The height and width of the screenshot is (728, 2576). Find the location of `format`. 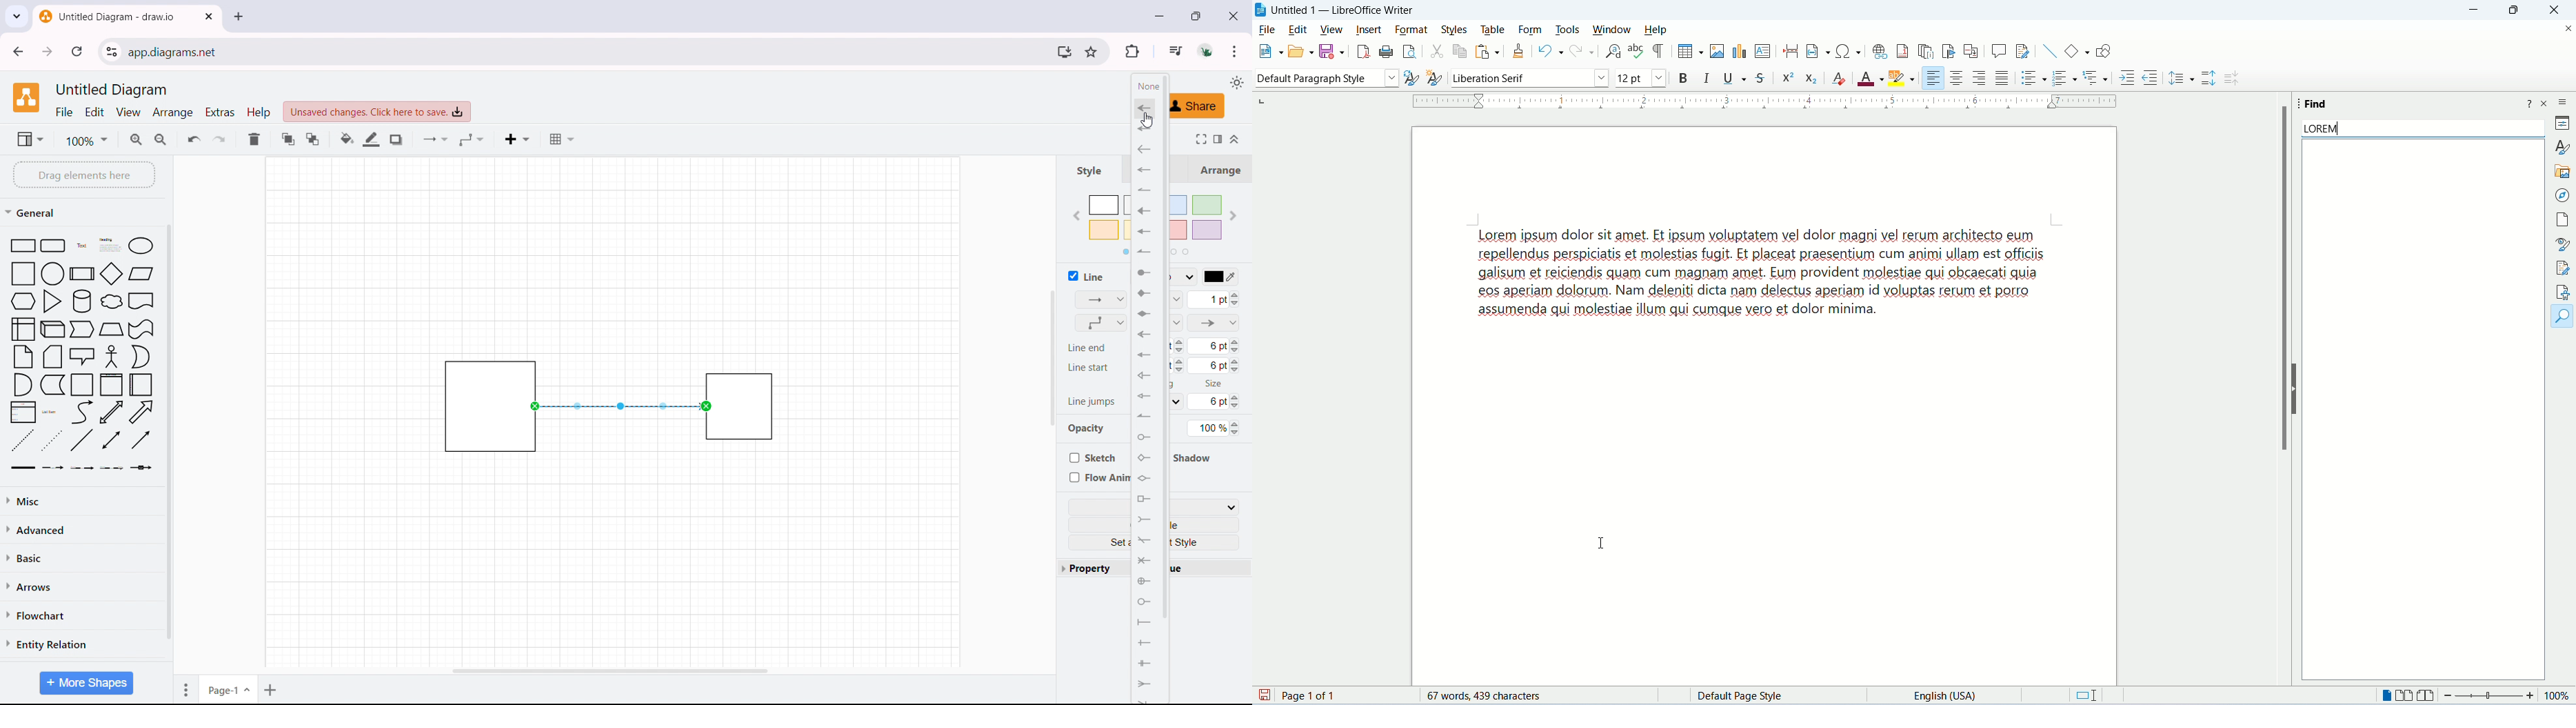

format is located at coordinates (1218, 138).